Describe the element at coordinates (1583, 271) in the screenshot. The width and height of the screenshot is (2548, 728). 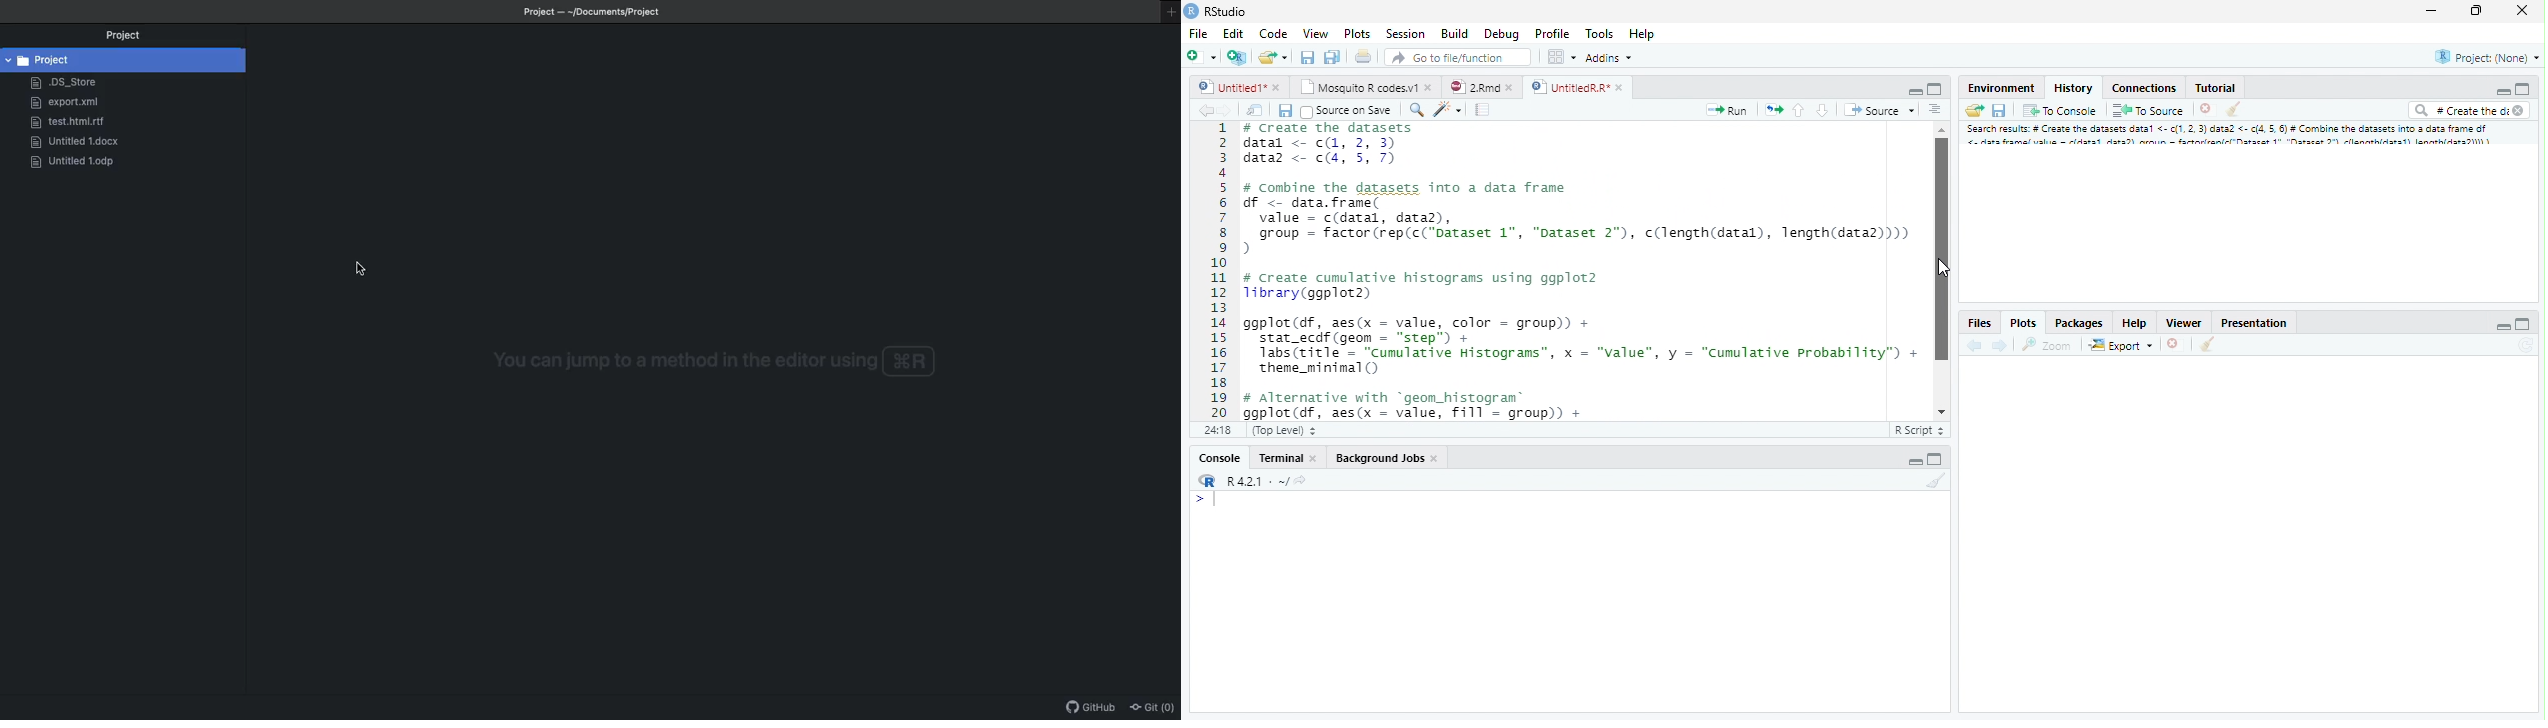
I see `# Combine the dataset into a data frame f <- data.frame(value = c(datal, data),group = factor (rep(c("Dataset 1", "Dataset 2"), c(length(datal), length(data2))))create cumulative histograms using ggplot2brary (ggplot2)gplot(df, aes(x = value, color = group)) +stat_ecdf (geom = “step”) +Tabs(ritle = “cumulative Histograms”, x = "value", y = “Cumulative Probability”) +theme_mininal ()Alternative with “geom_histogram®gplot(df, aes(x = value, Fill = group)) +geon_histogram(aes(y = cumsum(.. count. .)/sun(. .count..)),position = "identity", alpha = 0.5, bins = 30) +1abs(title = “Cumulative Histograms”, x = "value", y = “Cumulative Probability”) +` at that location.